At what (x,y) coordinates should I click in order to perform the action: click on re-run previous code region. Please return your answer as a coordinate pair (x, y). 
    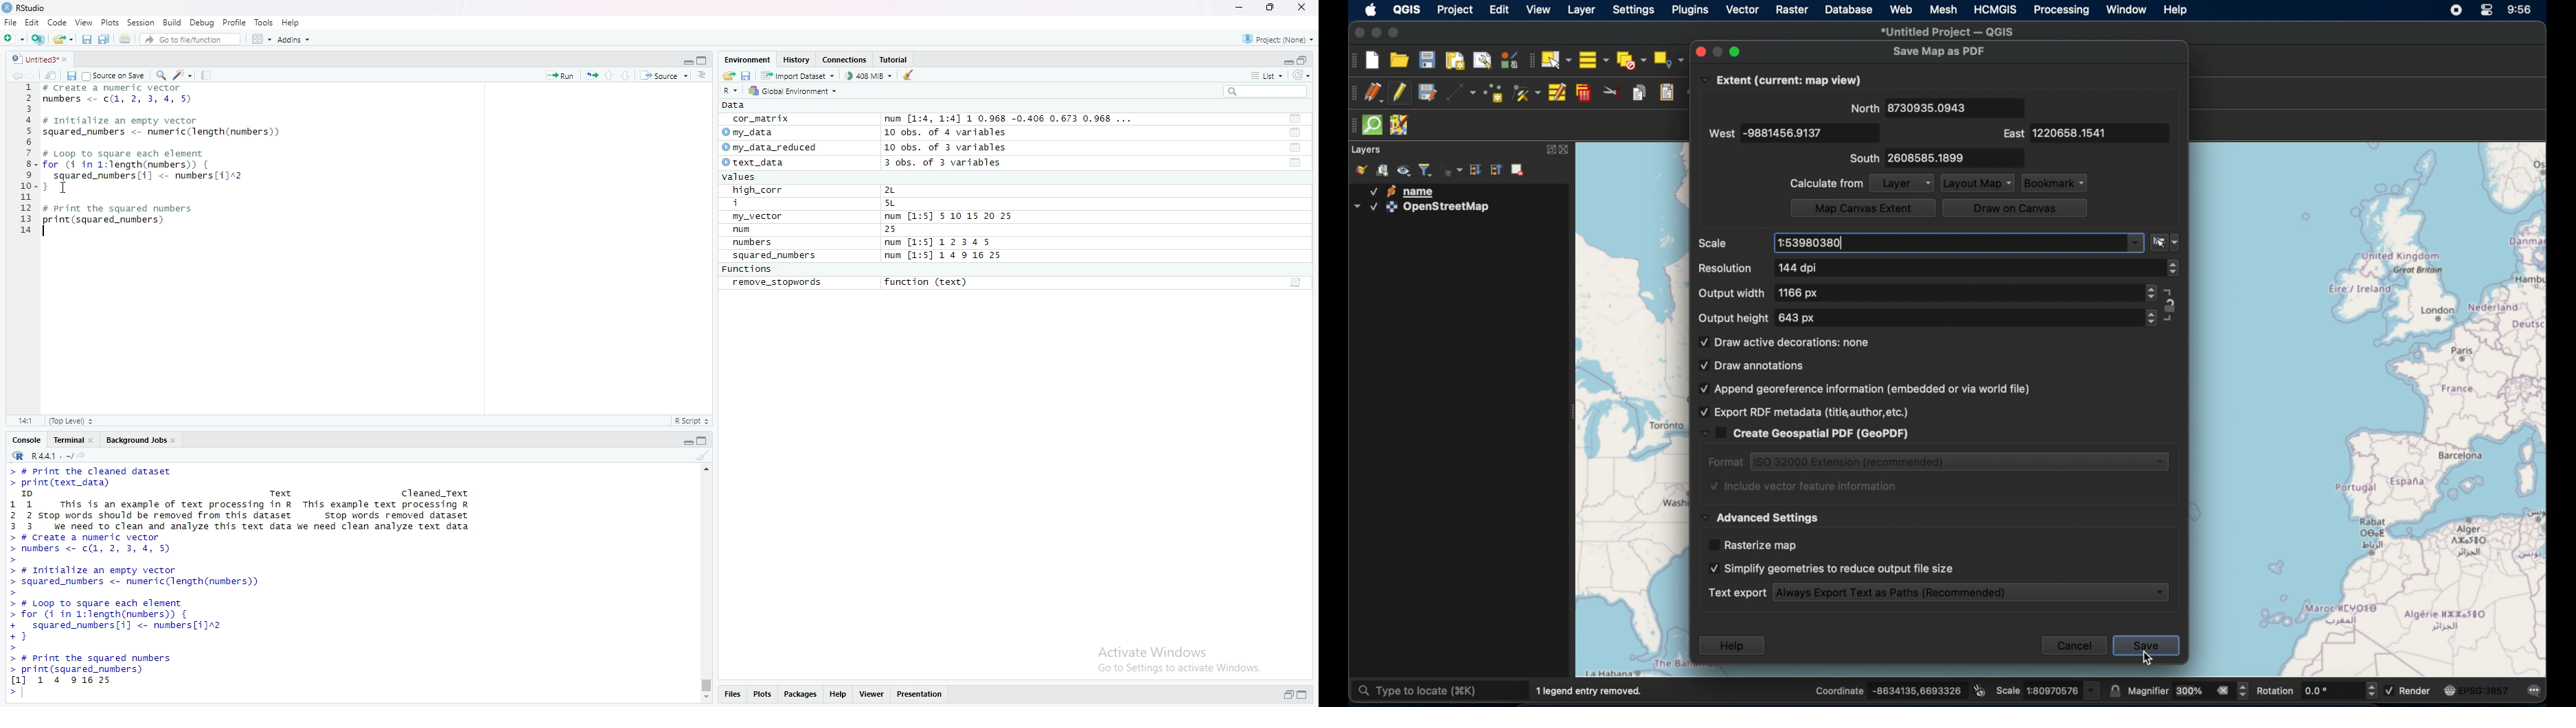
    Looking at the image, I should click on (591, 74).